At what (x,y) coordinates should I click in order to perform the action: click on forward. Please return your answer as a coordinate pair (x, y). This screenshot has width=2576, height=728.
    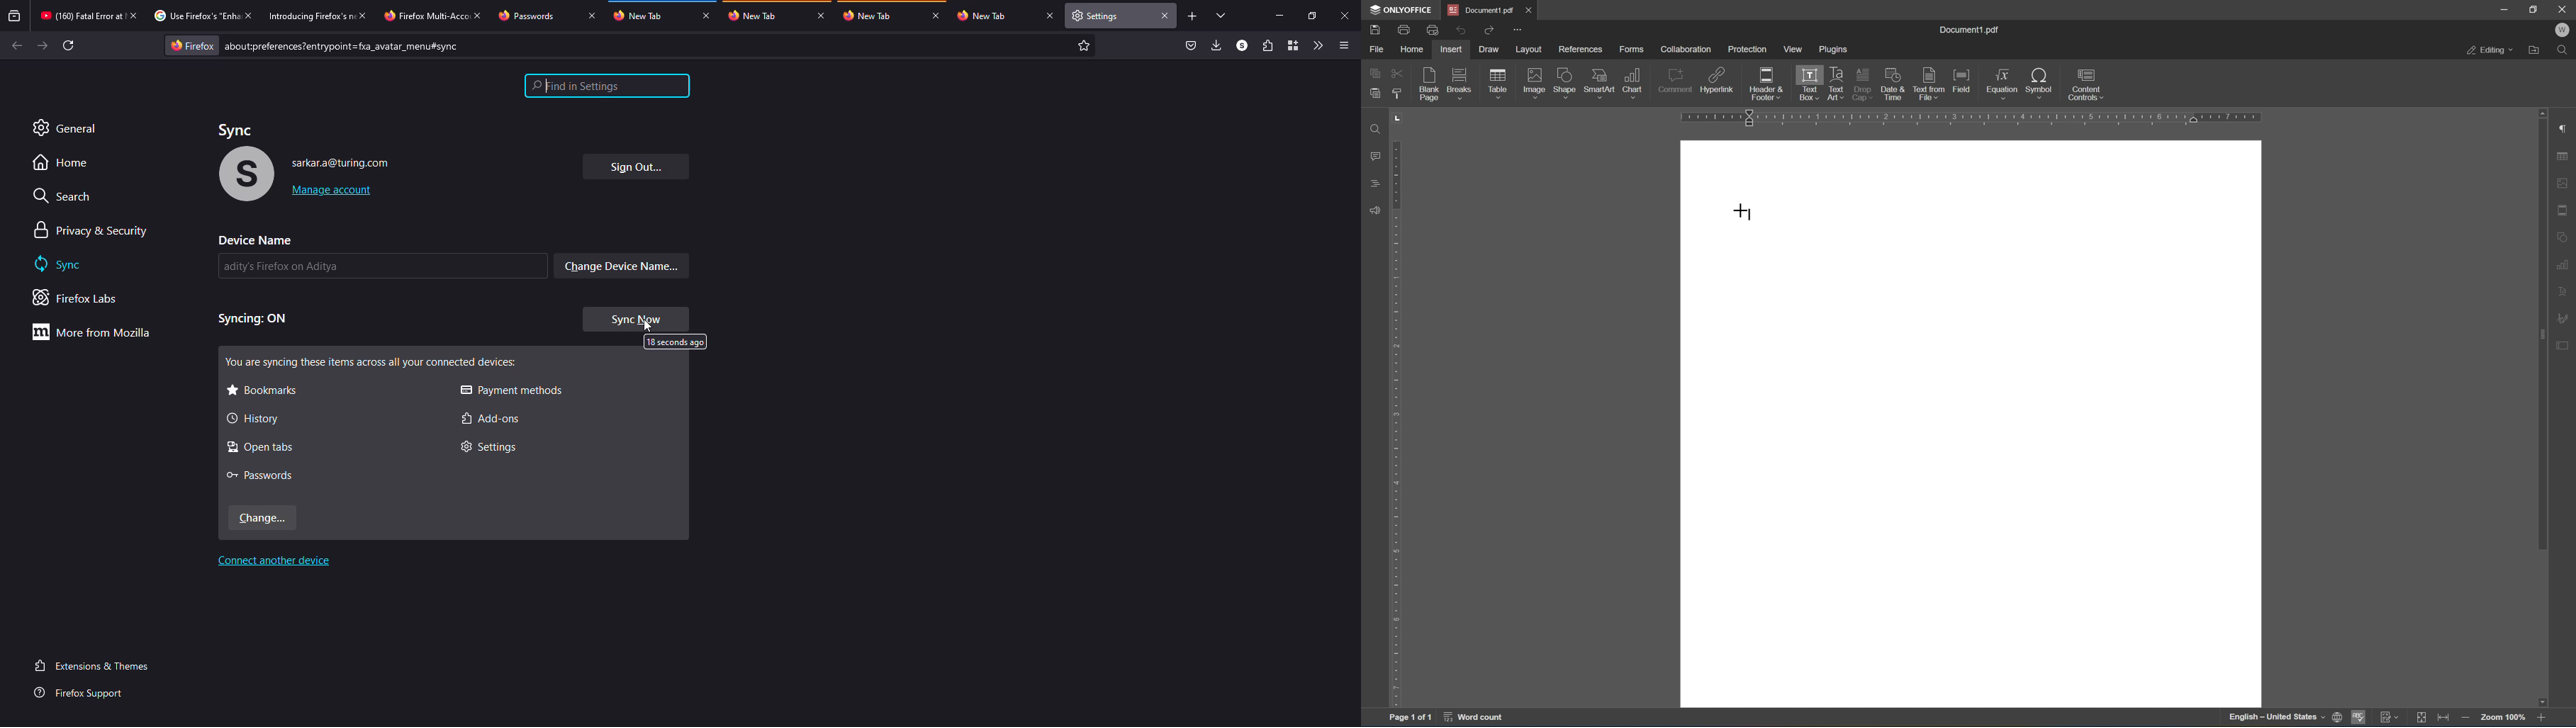
    Looking at the image, I should click on (45, 45).